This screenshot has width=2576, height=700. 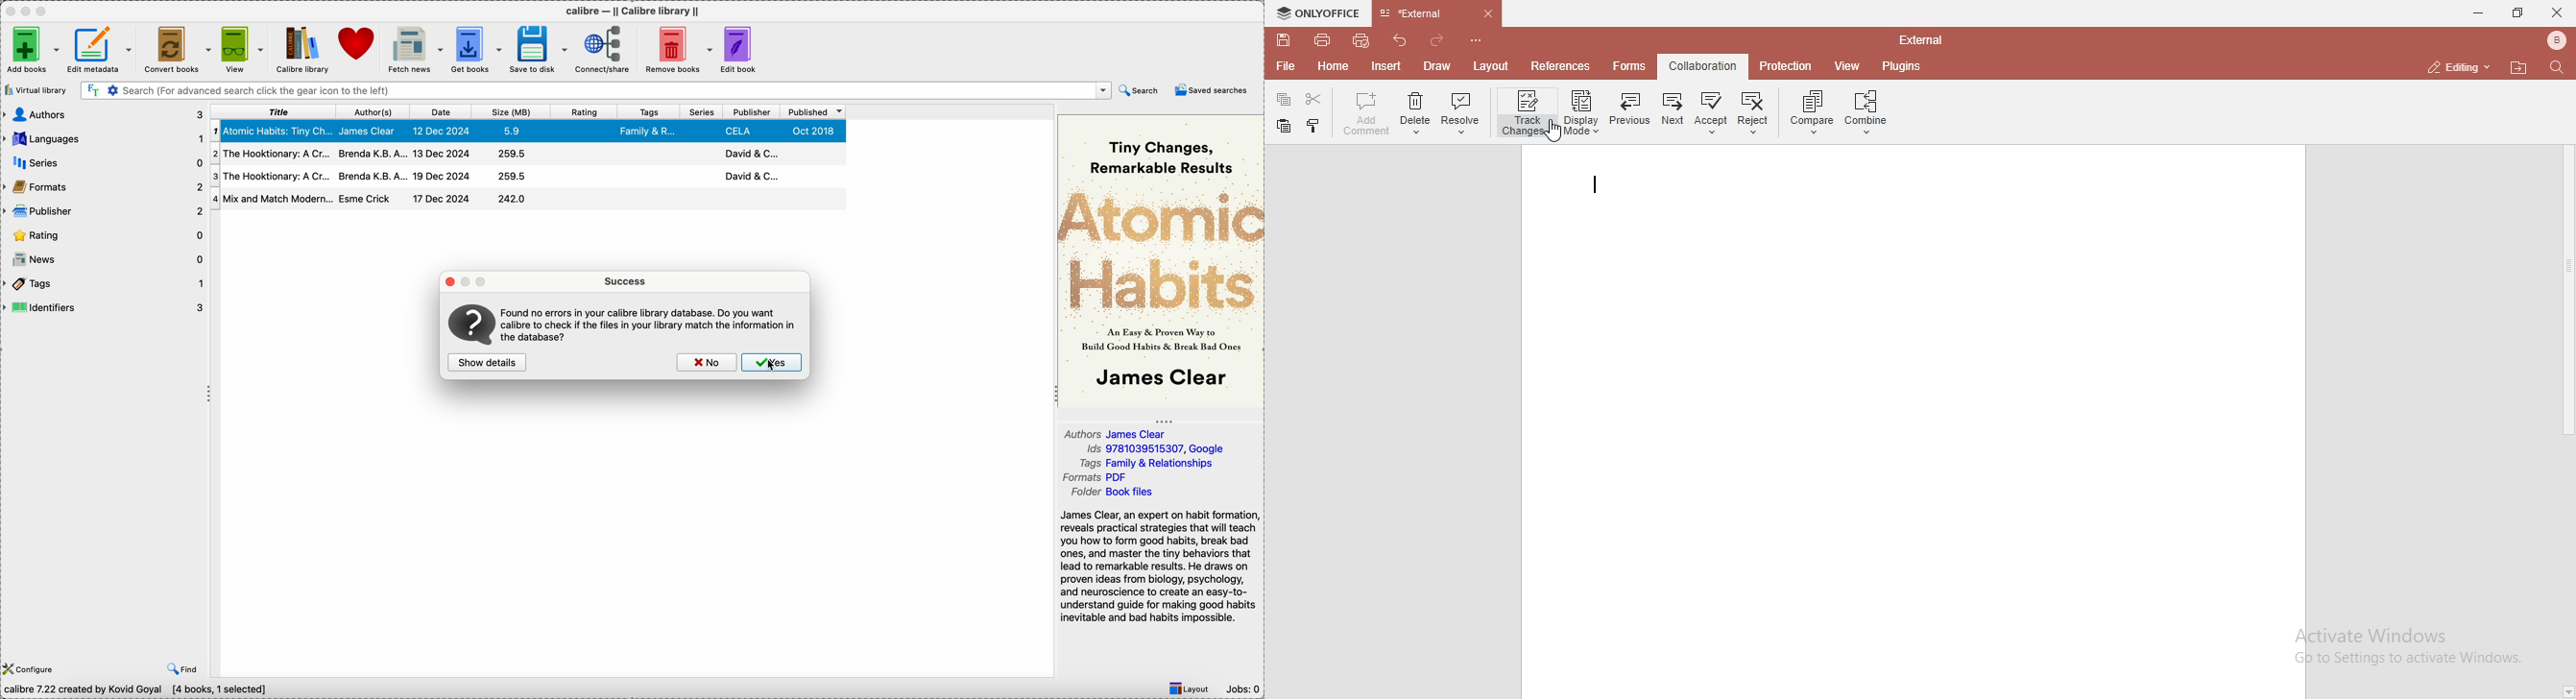 What do you see at coordinates (1849, 67) in the screenshot?
I see `view` at bounding box center [1849, 67].